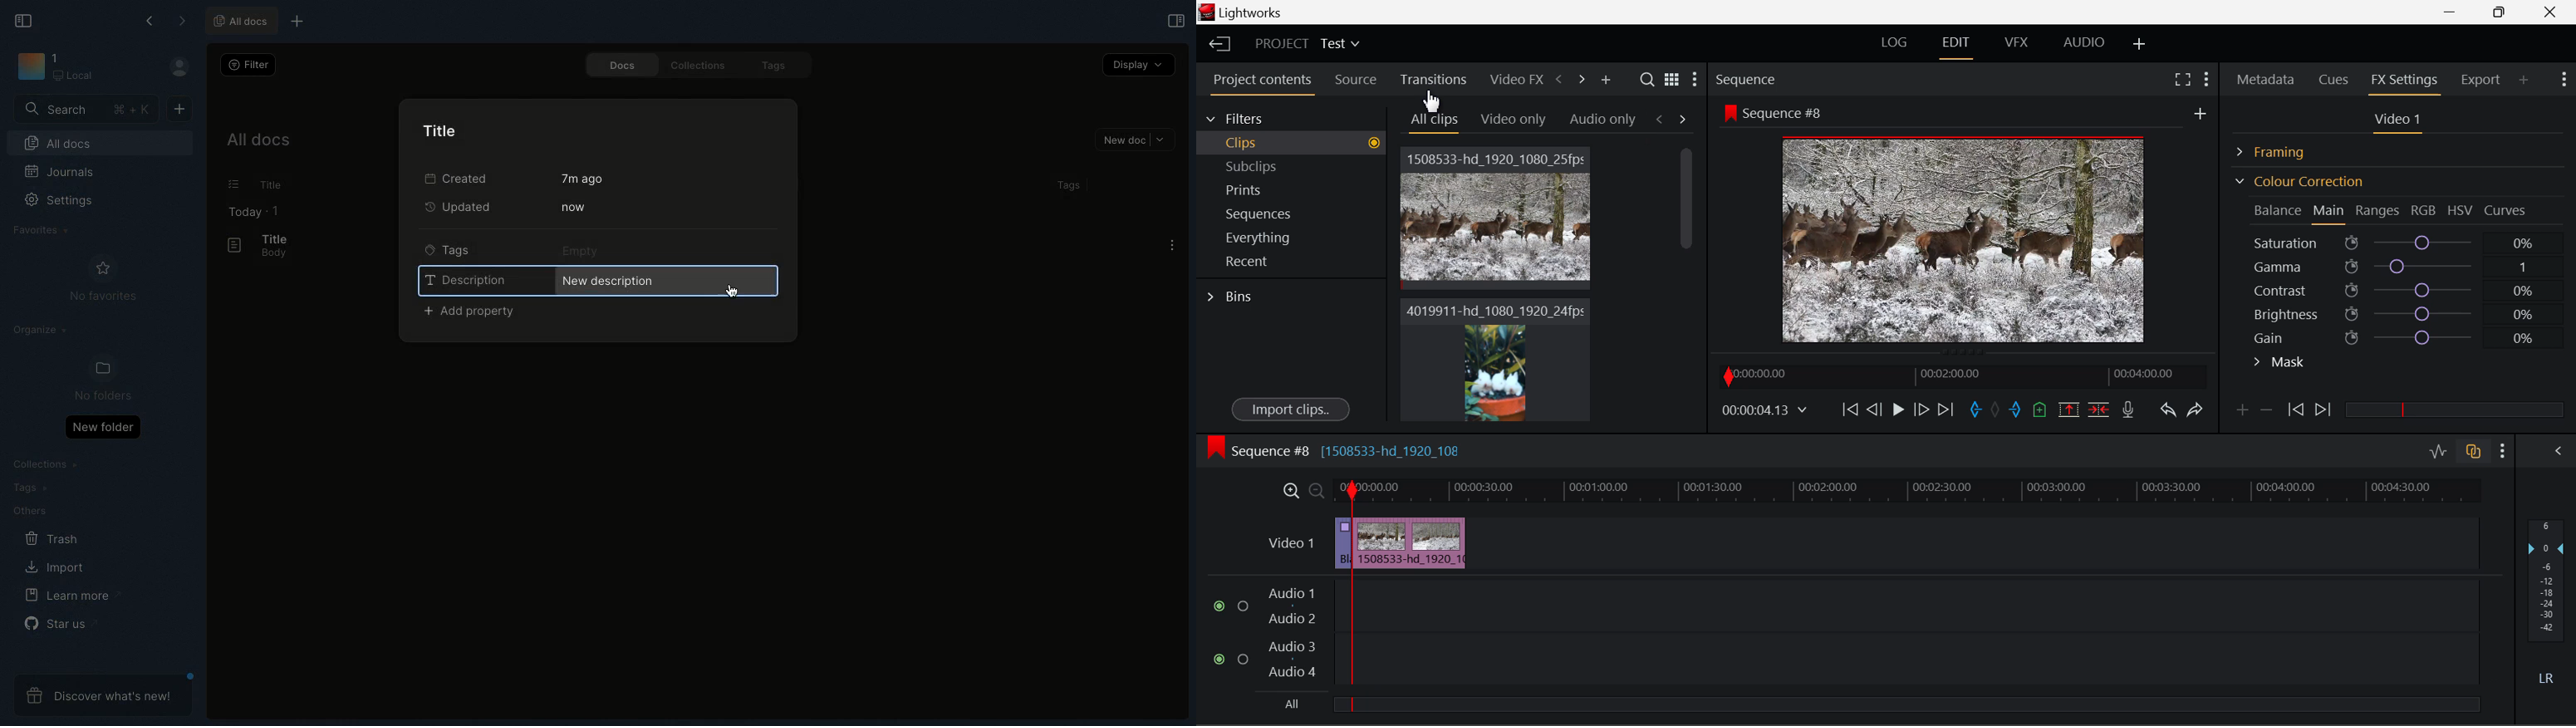  What do you see at coordinates (1961, 376) in the screenshot?
I see `Project Timeline Navigator` at bounding box center [1961, 376].